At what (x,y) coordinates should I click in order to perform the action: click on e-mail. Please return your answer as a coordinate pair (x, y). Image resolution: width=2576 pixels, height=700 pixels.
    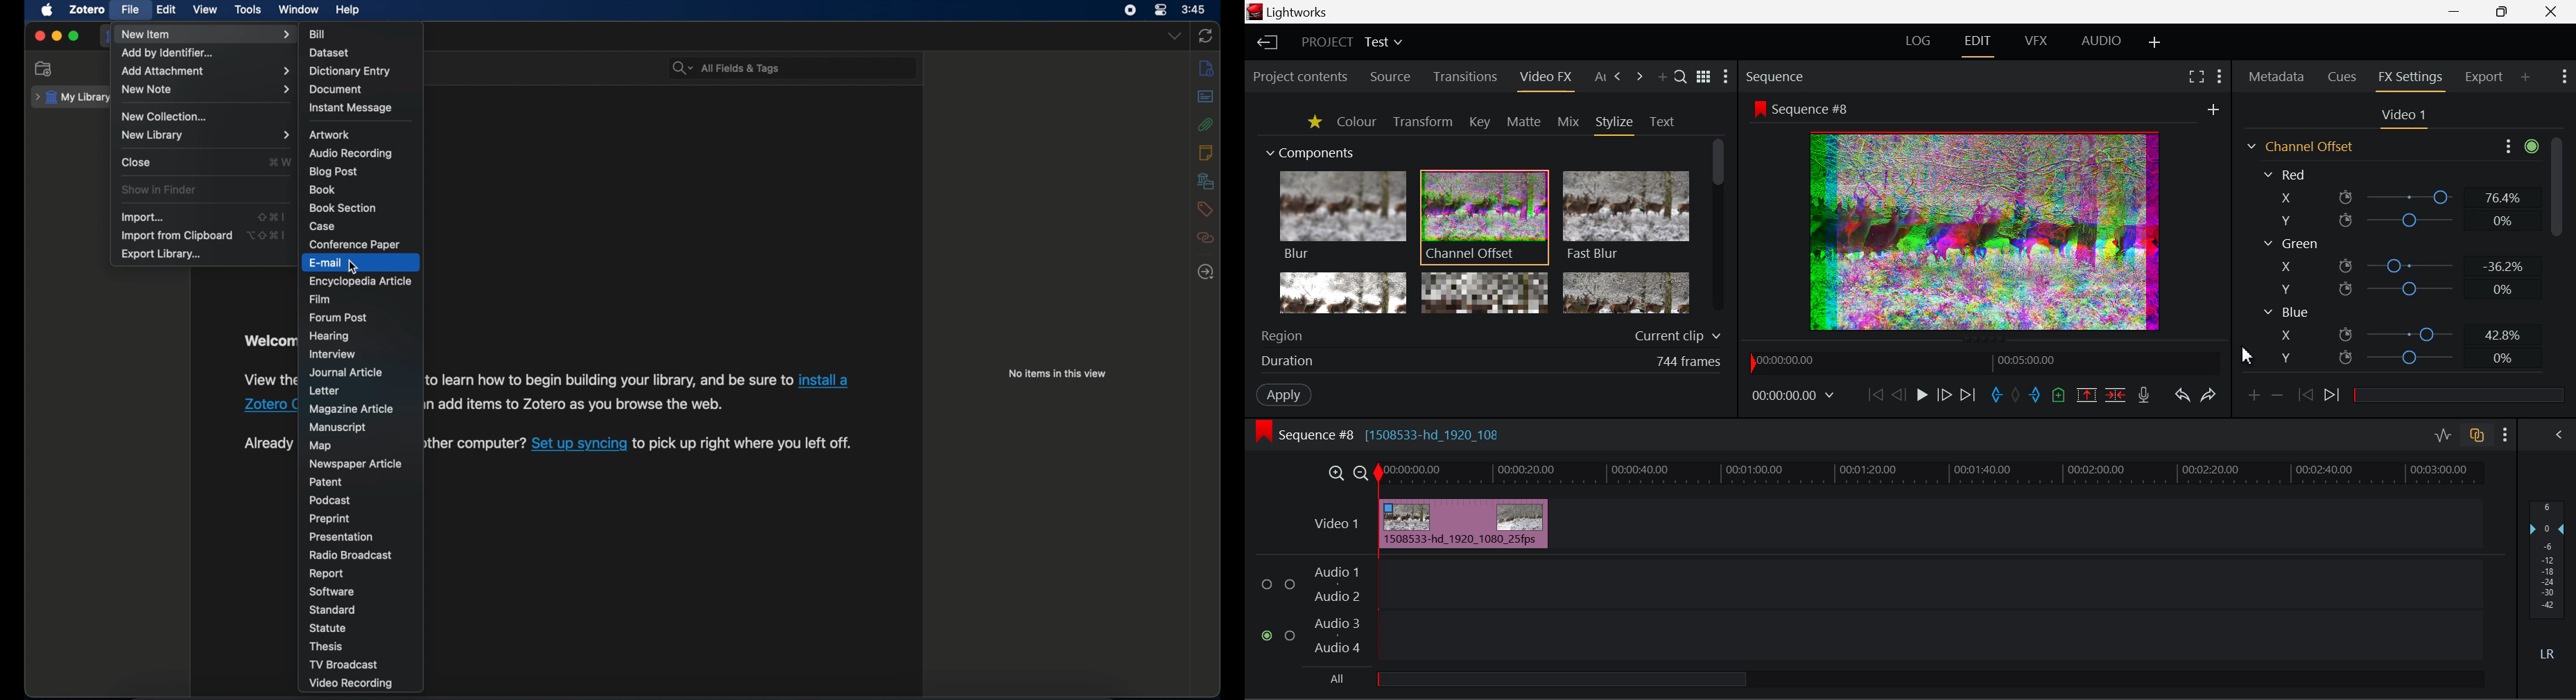
    Looking at the image, I should click on (328, 262).